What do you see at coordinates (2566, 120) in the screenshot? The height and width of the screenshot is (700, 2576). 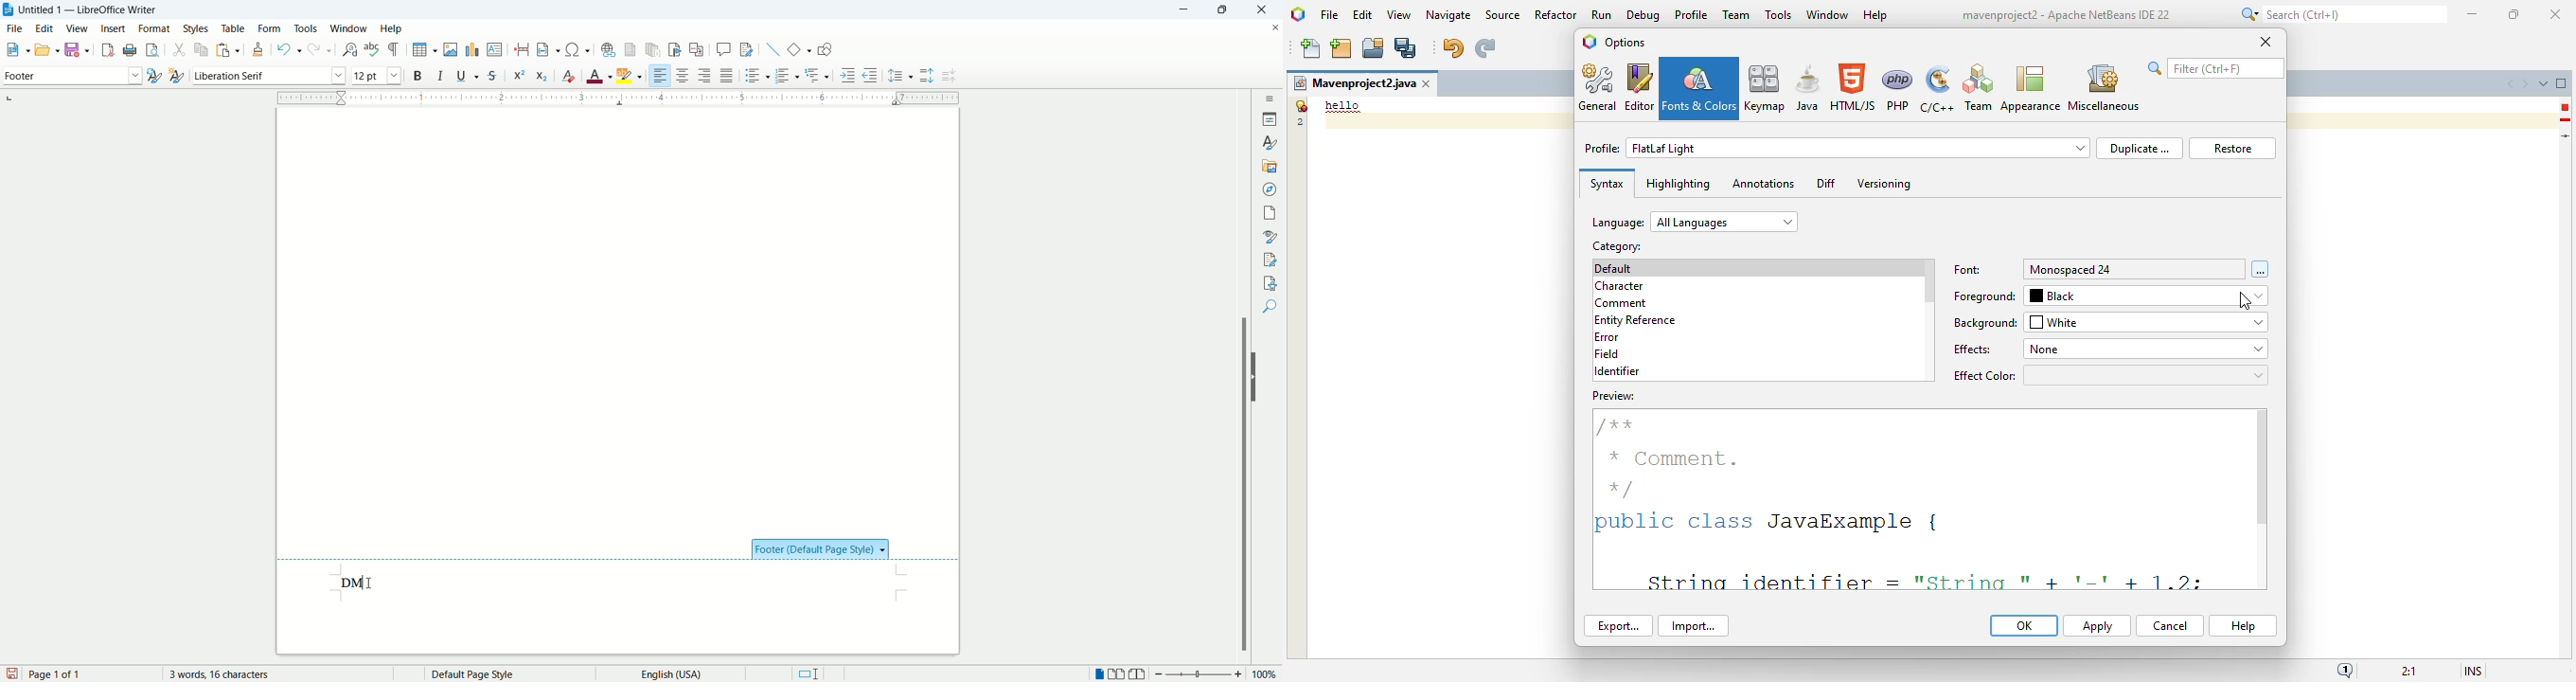 I see `hint` at bounding box center [2566, 120].